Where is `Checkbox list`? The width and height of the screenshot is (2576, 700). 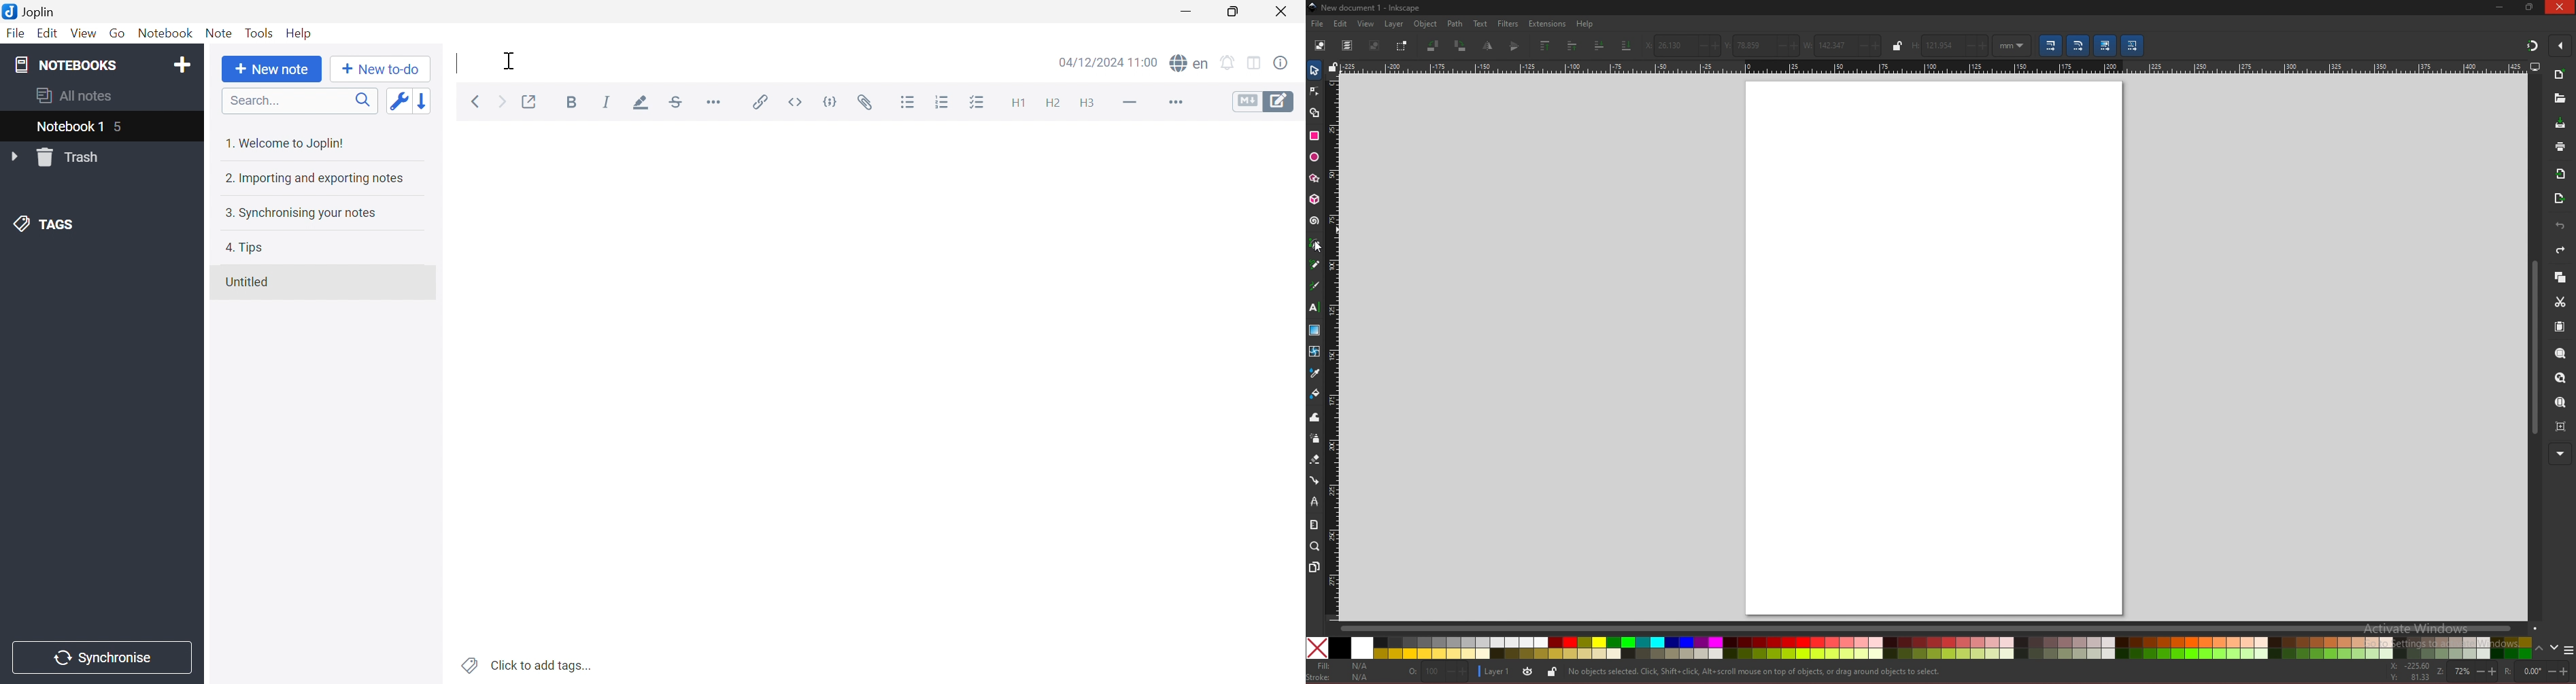 Checkbox list is located at coordinates (976, 105).